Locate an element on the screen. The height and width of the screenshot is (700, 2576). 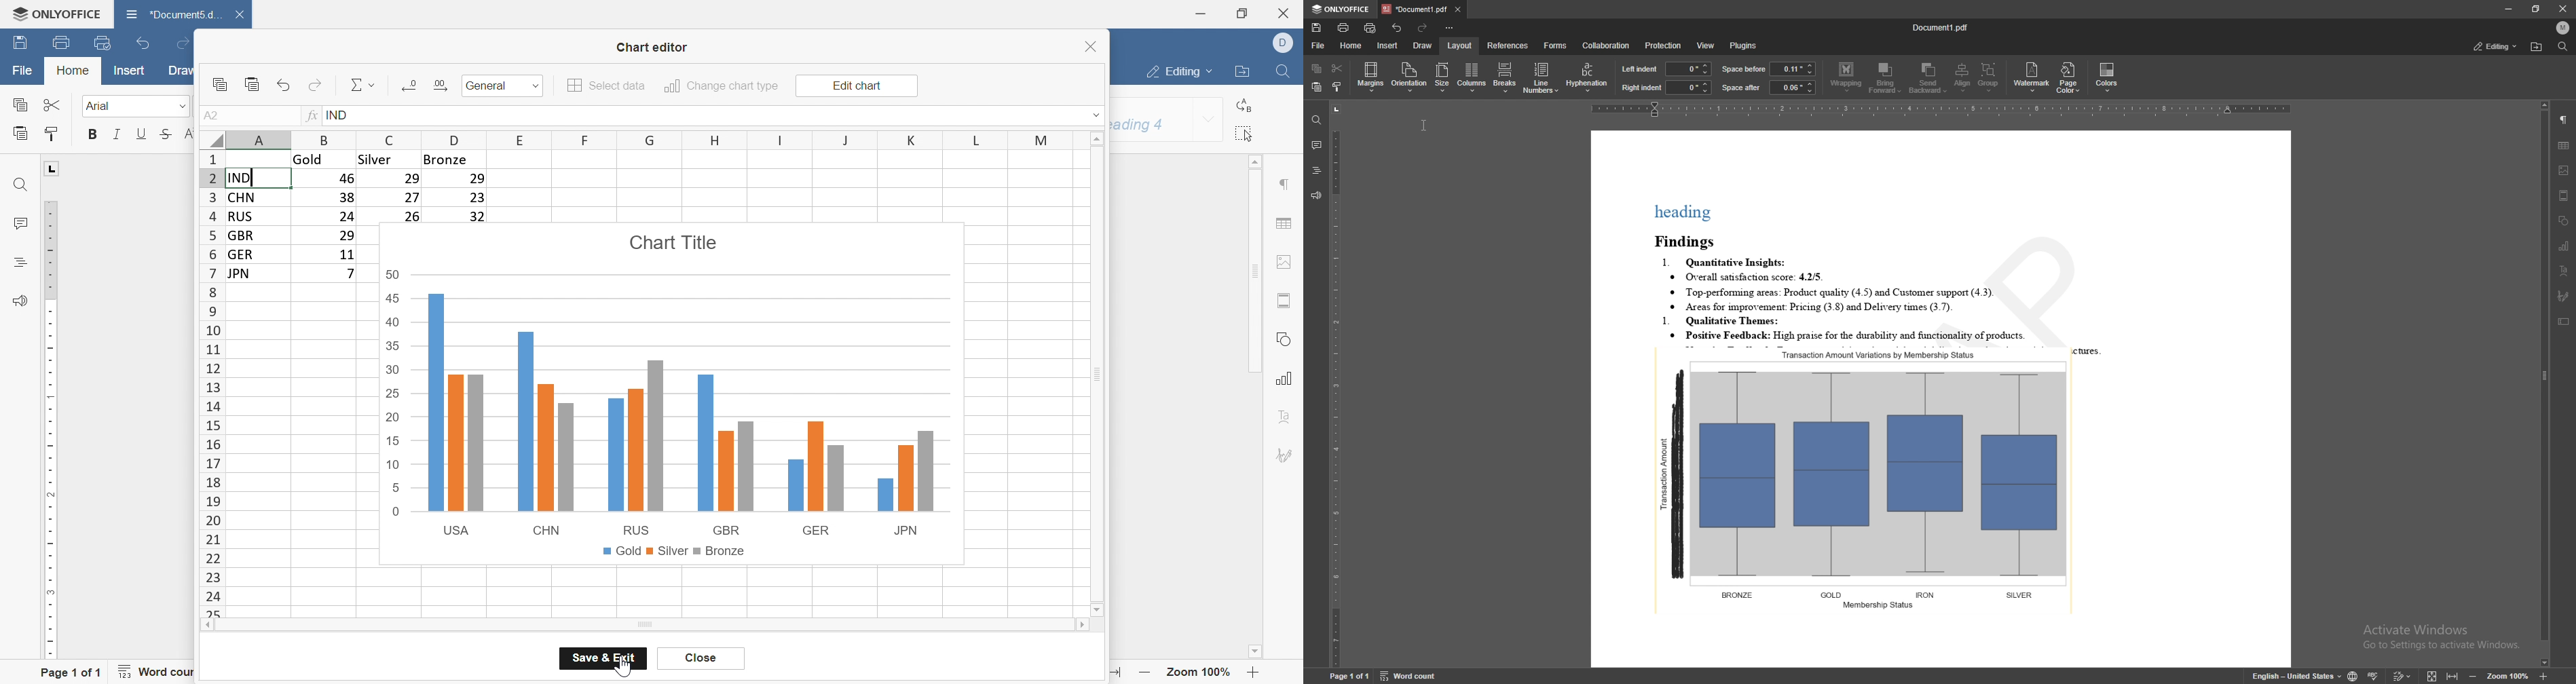
copy style is located at coordinates (1336, 87).